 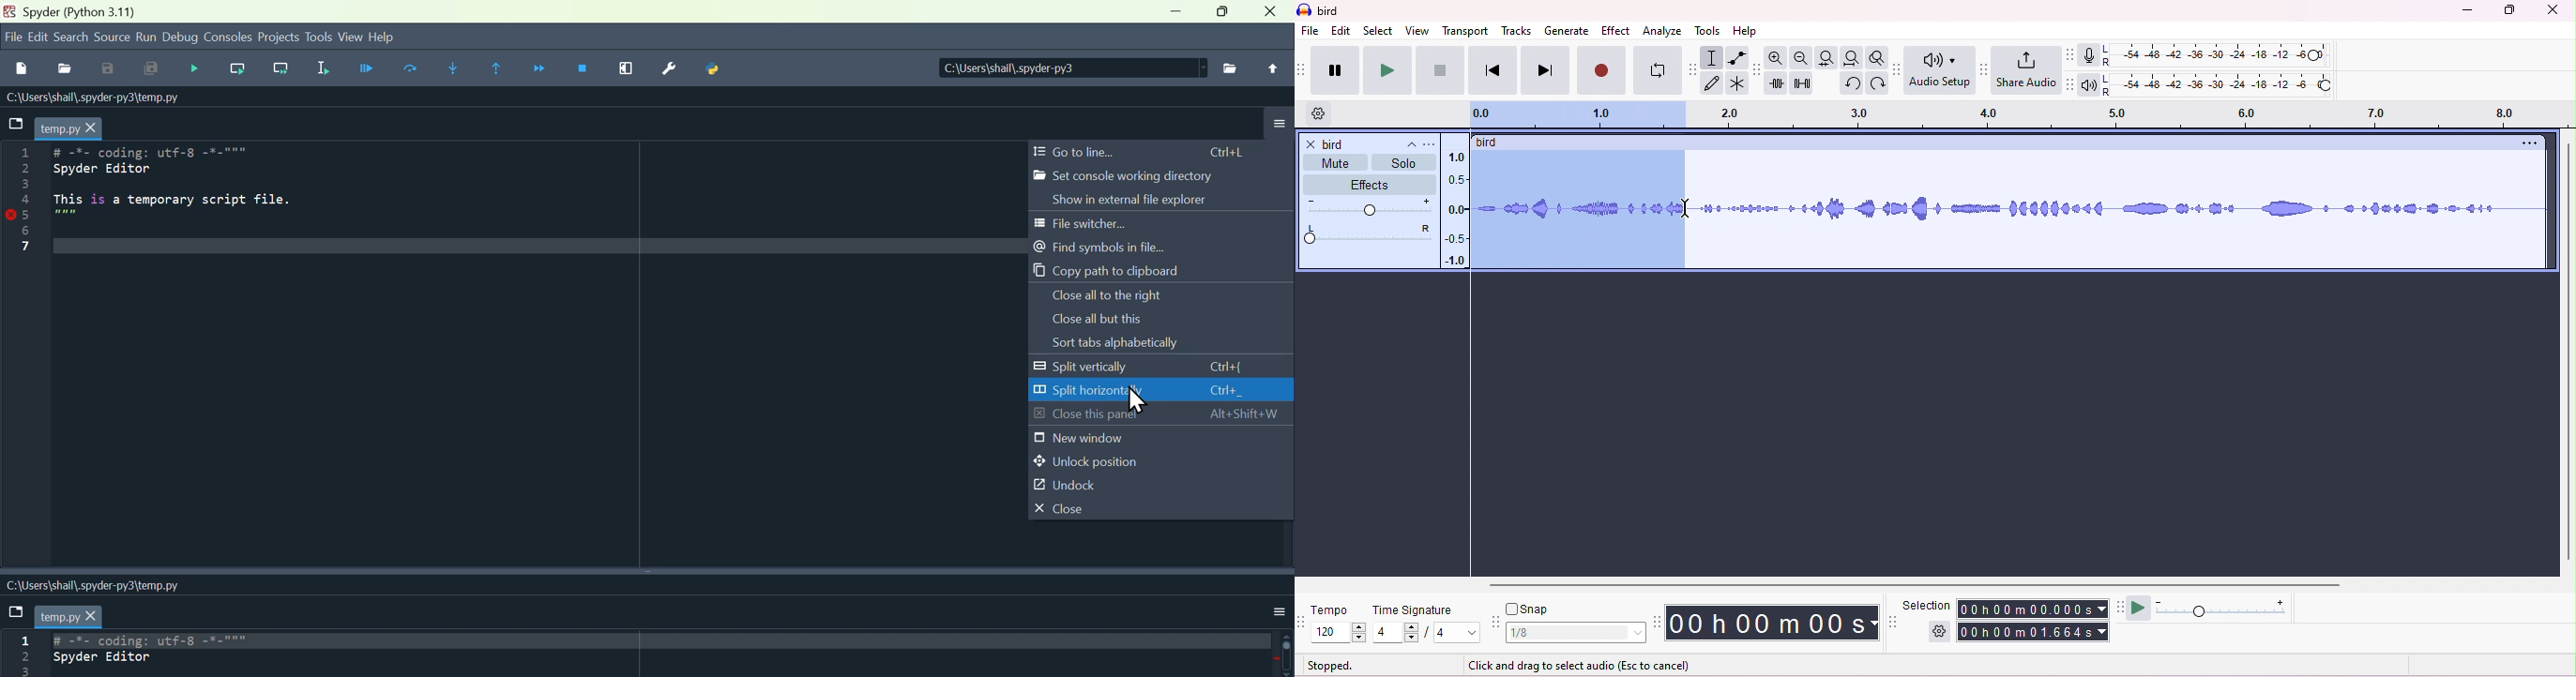 What do you see at coordinates (1111, 249) in the screenshot?
I see `Find symbols in file` at bounding box center [1111, 249].